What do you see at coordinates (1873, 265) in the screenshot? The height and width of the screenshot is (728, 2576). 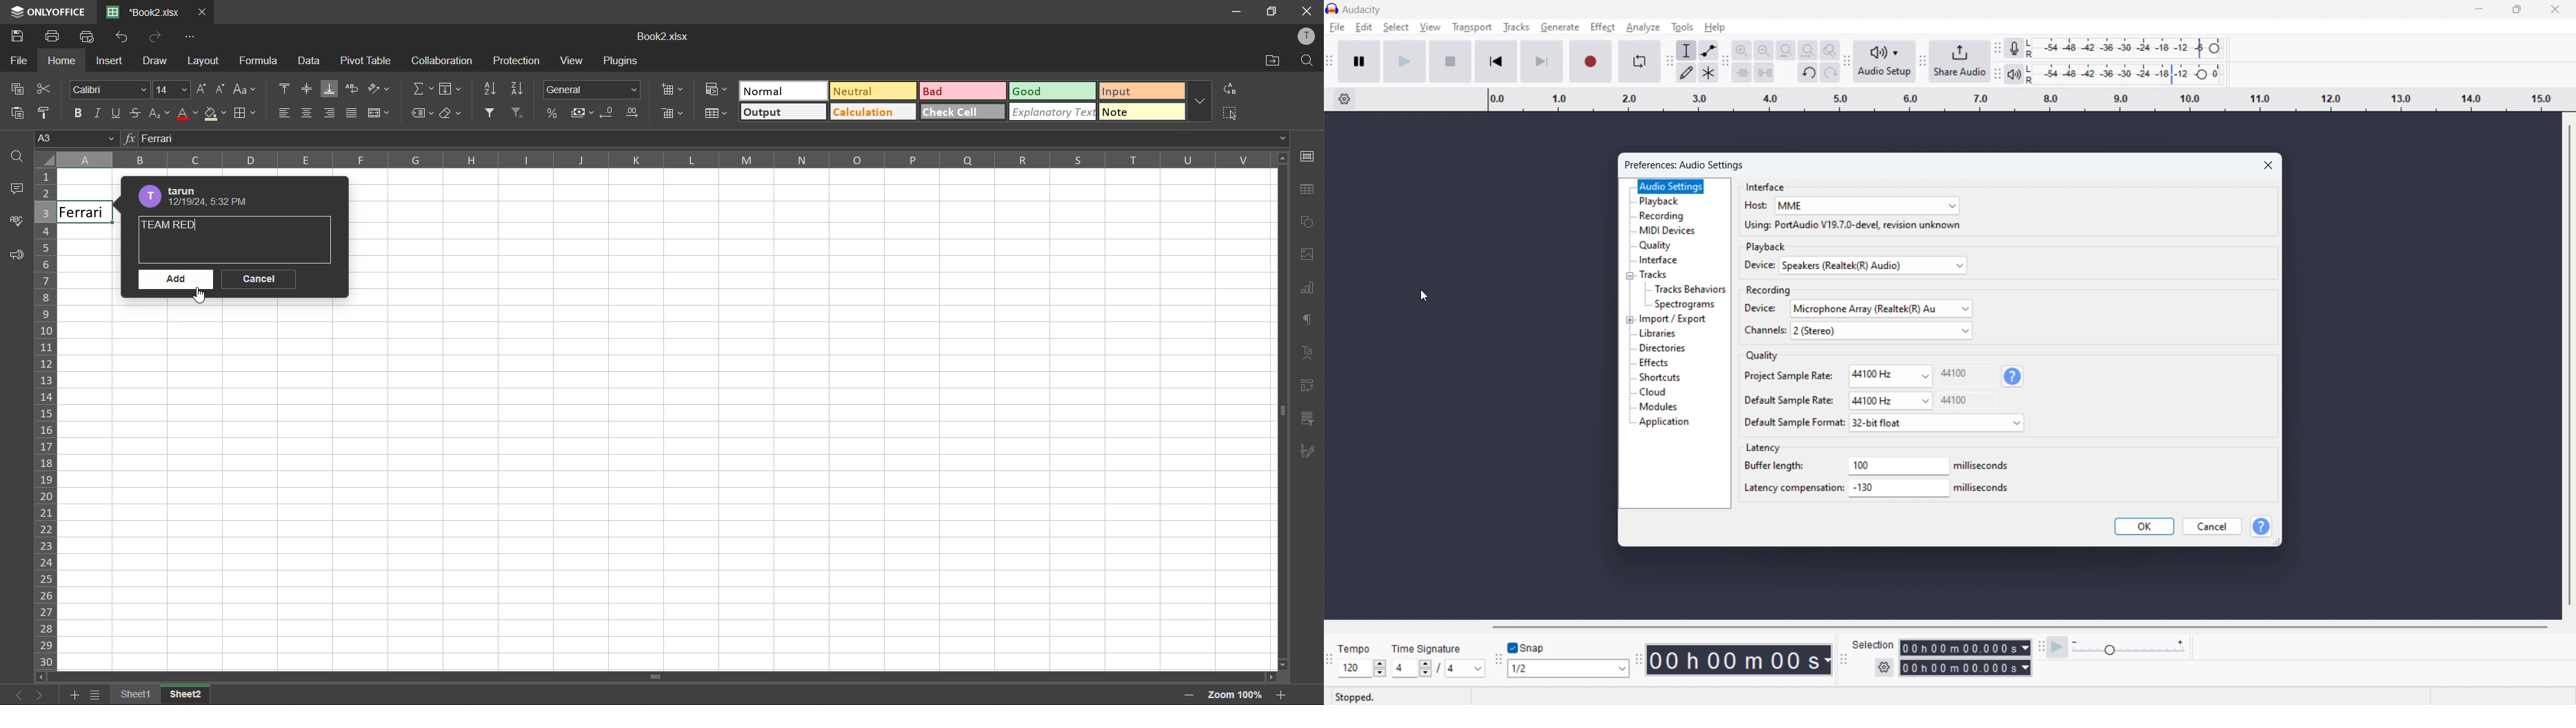 I see `select playback device` at bounding box center [1873, 265].